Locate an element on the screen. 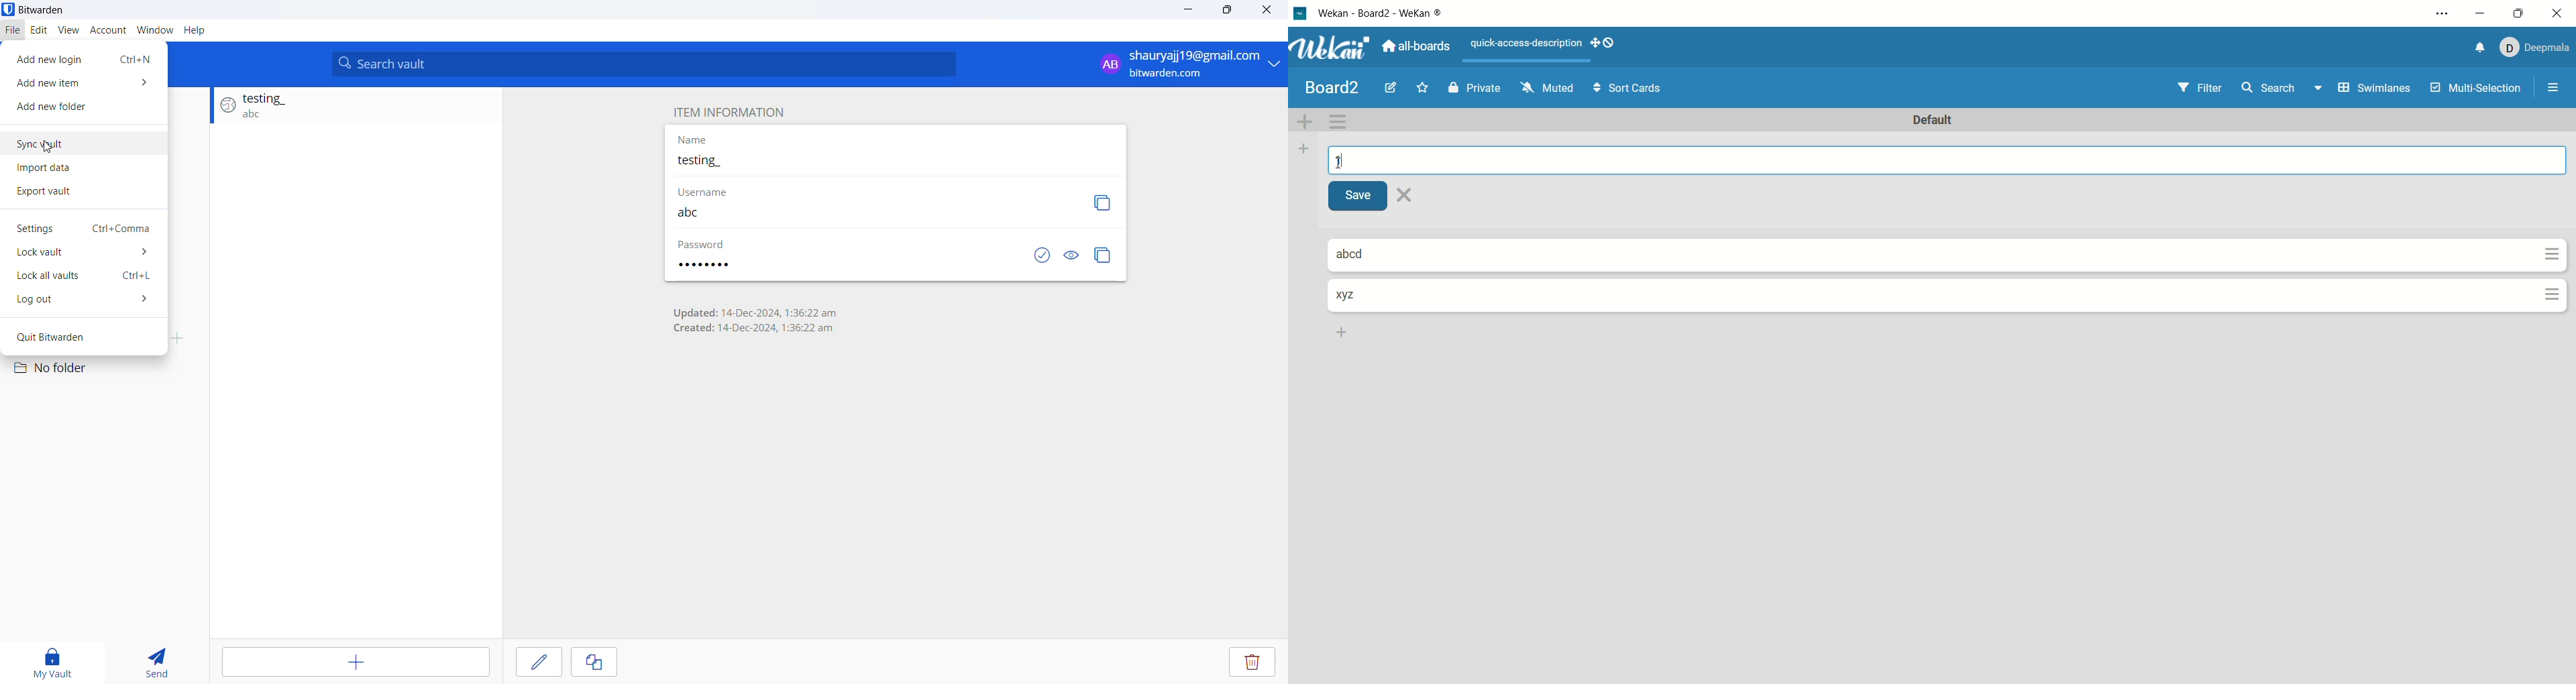  minimize is located at coordinates (1186, 14).